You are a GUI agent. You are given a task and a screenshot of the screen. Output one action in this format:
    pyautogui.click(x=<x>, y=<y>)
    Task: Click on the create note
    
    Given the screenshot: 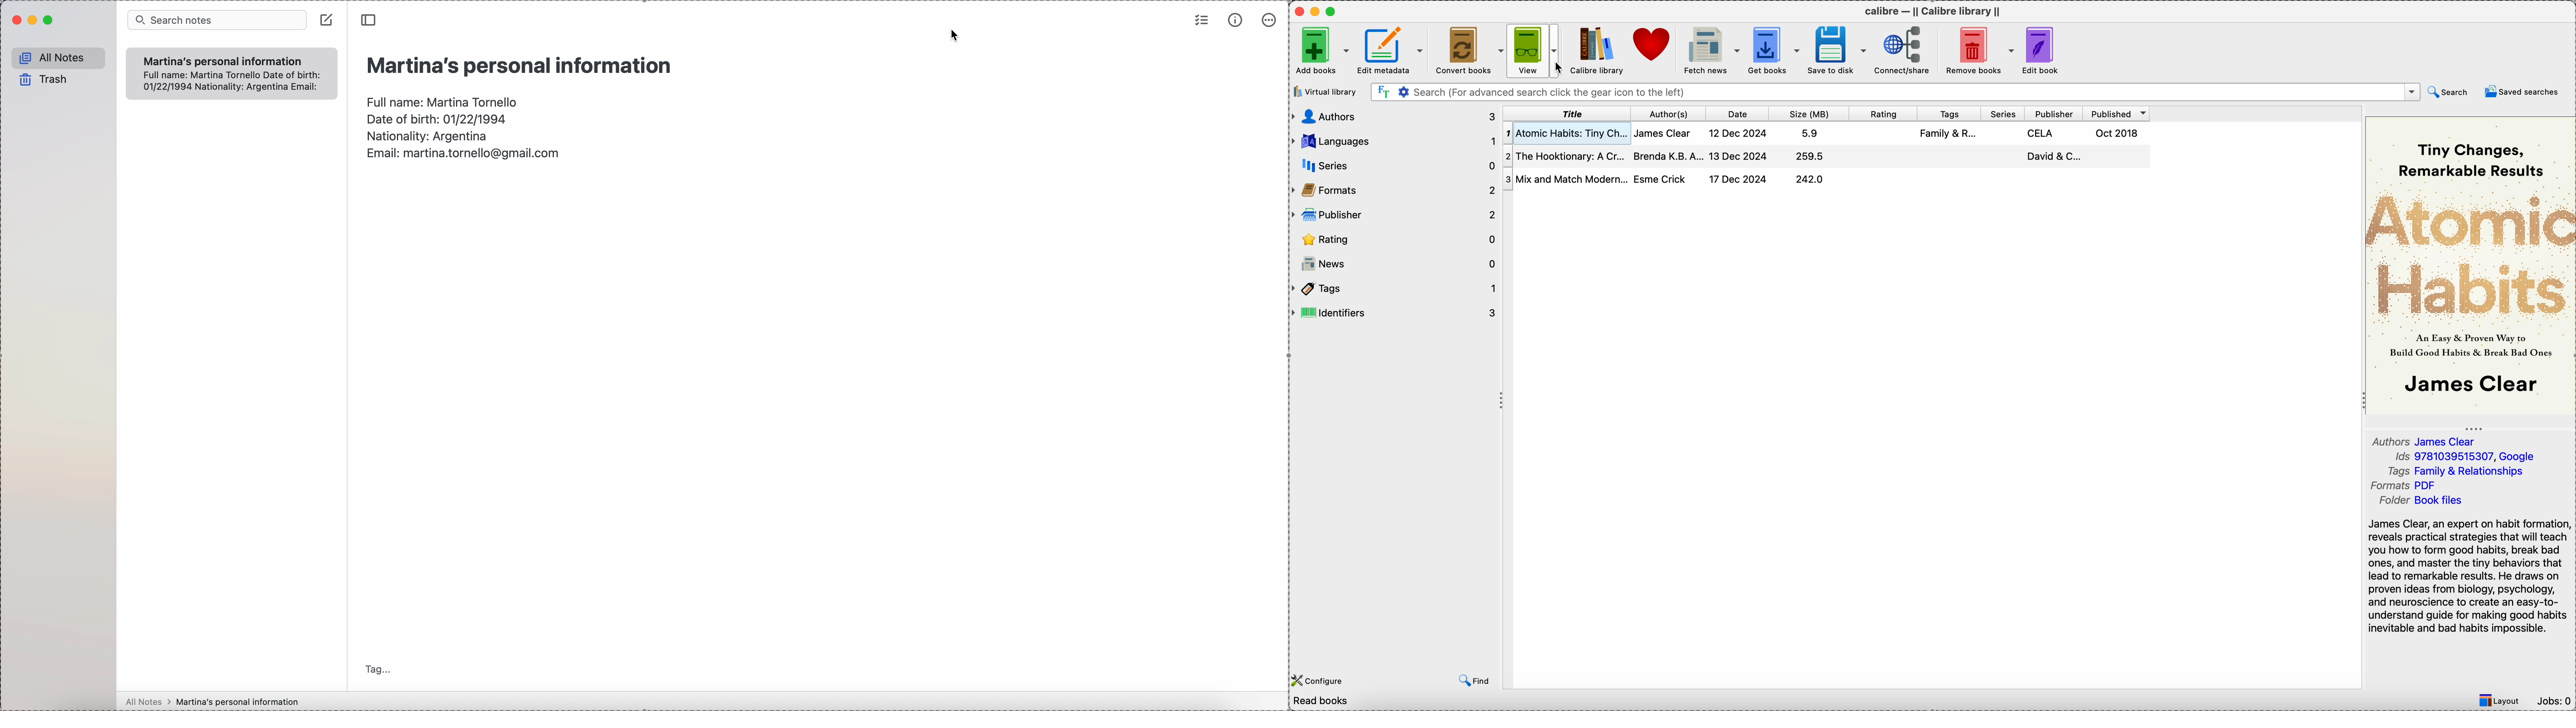 What is the action you would take?
    pyautogui.click(x=328, y=20)
    